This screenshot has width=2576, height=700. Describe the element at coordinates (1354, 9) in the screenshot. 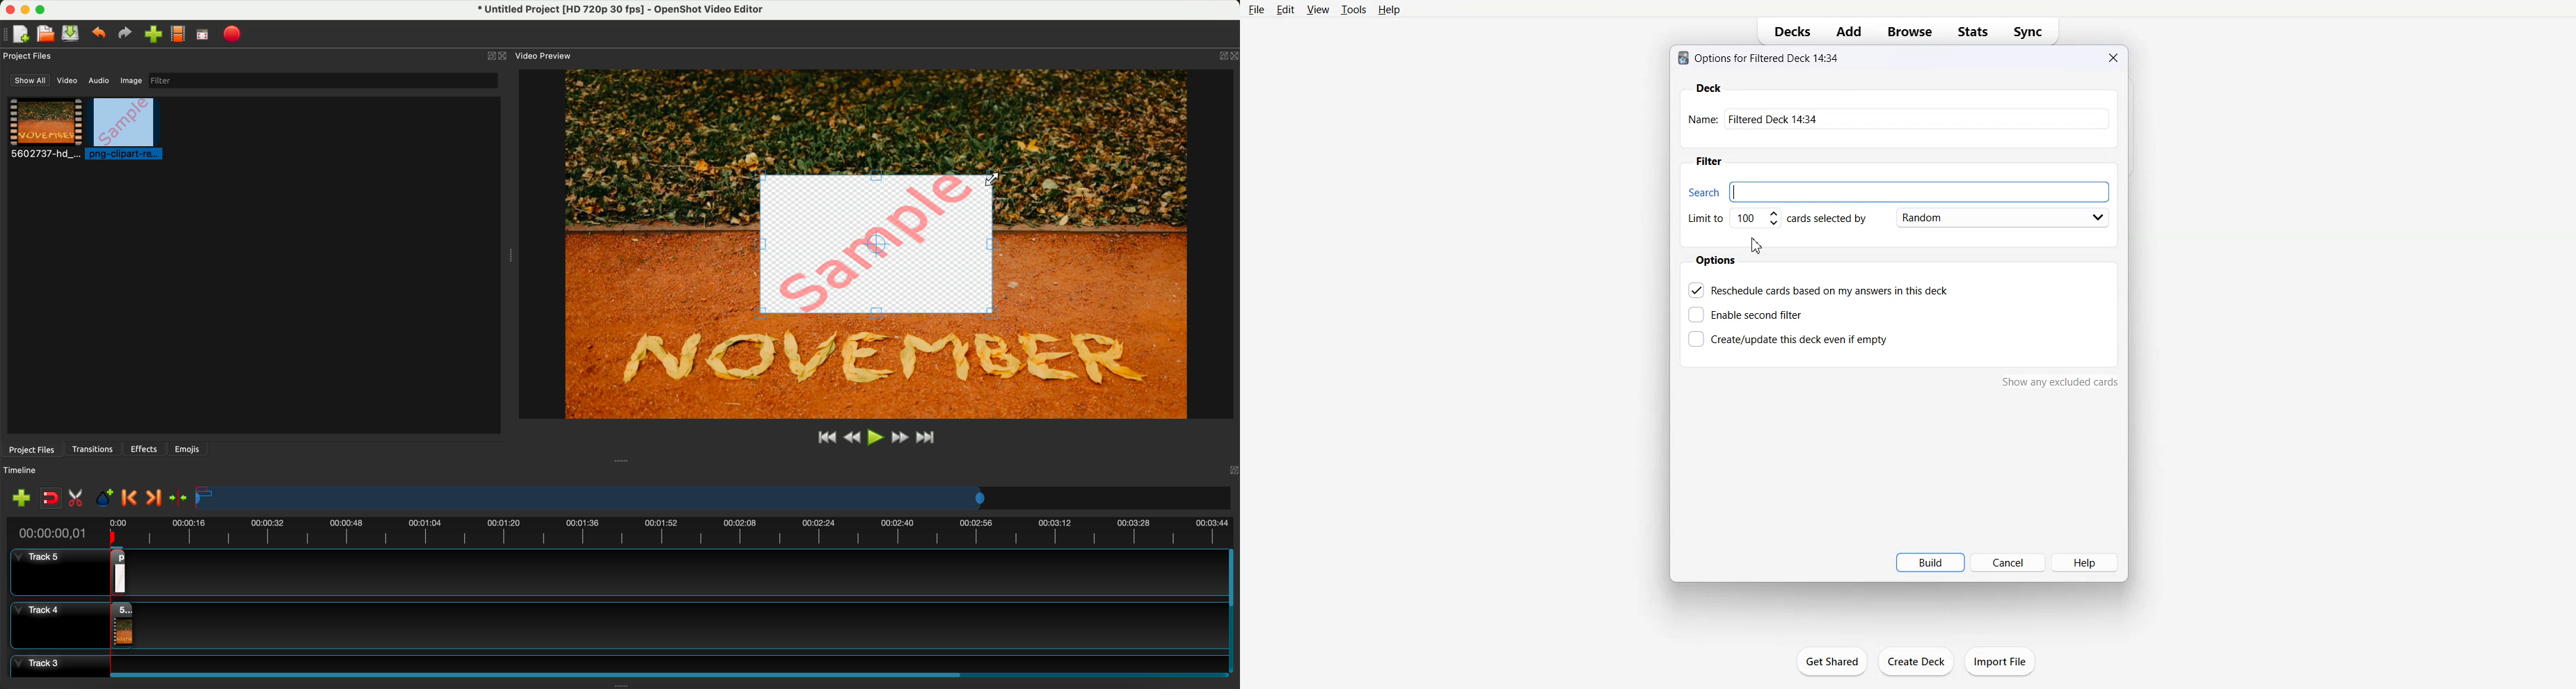

I see `Tools` at that location.